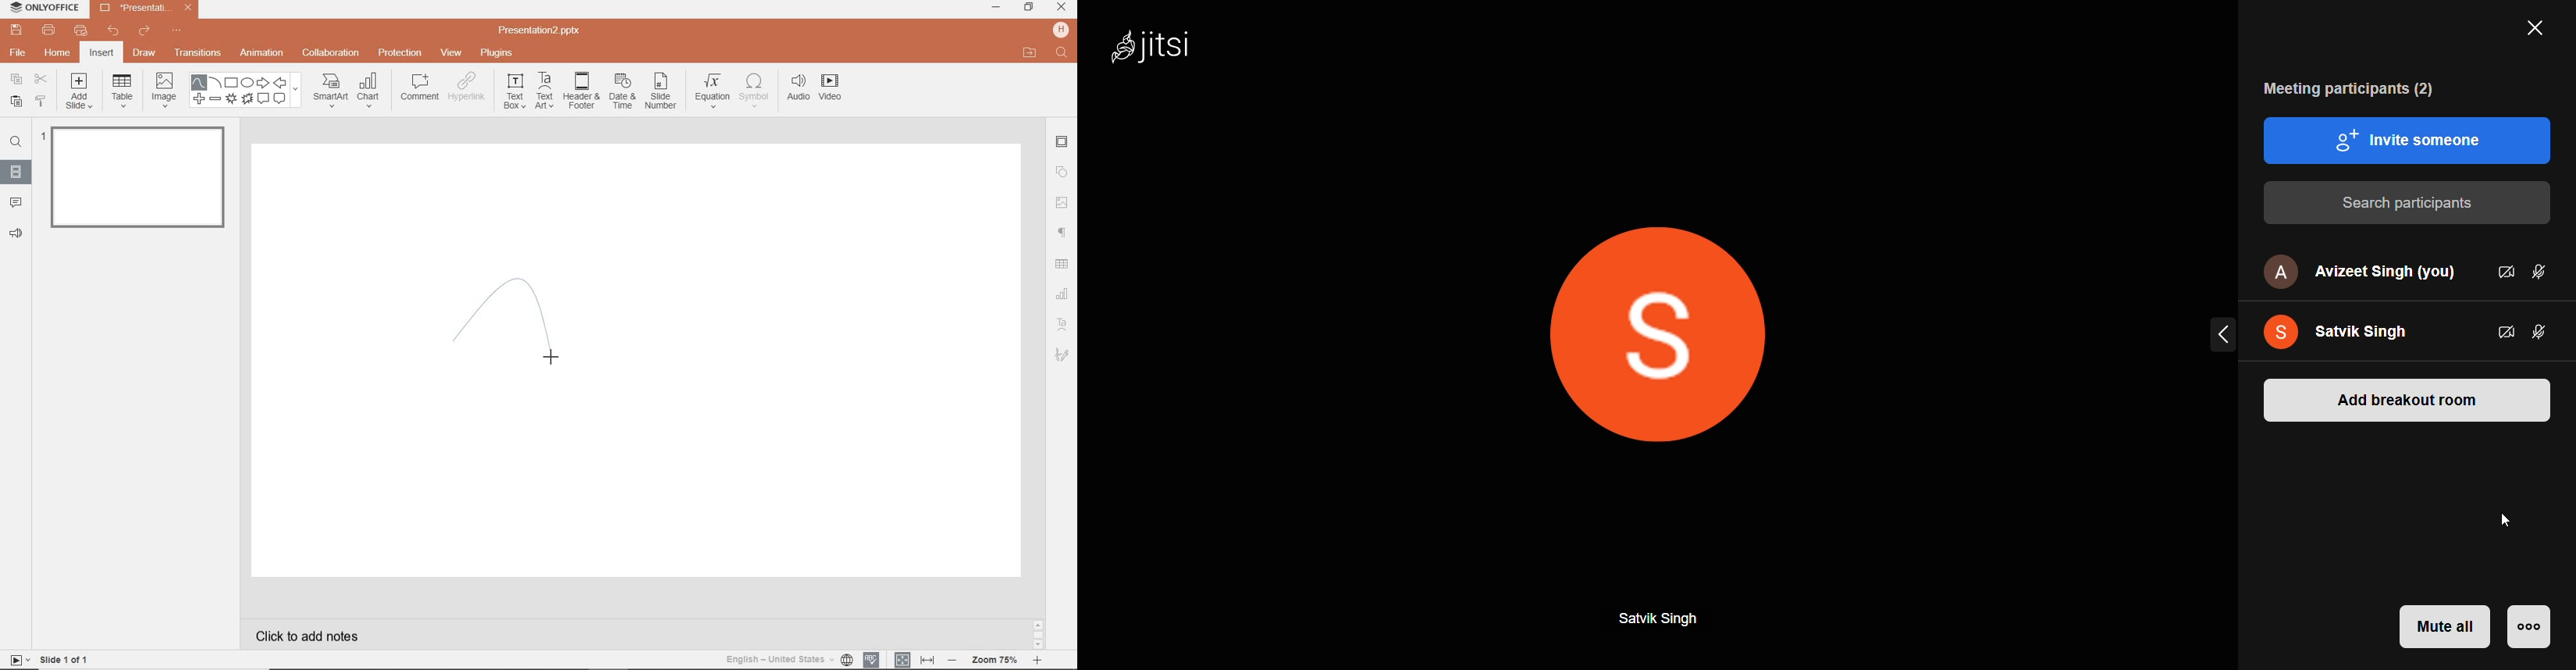  Describe the element at coordinates (581, 91) in the screenshot. I see `HEADER & FOOTER` at that location.